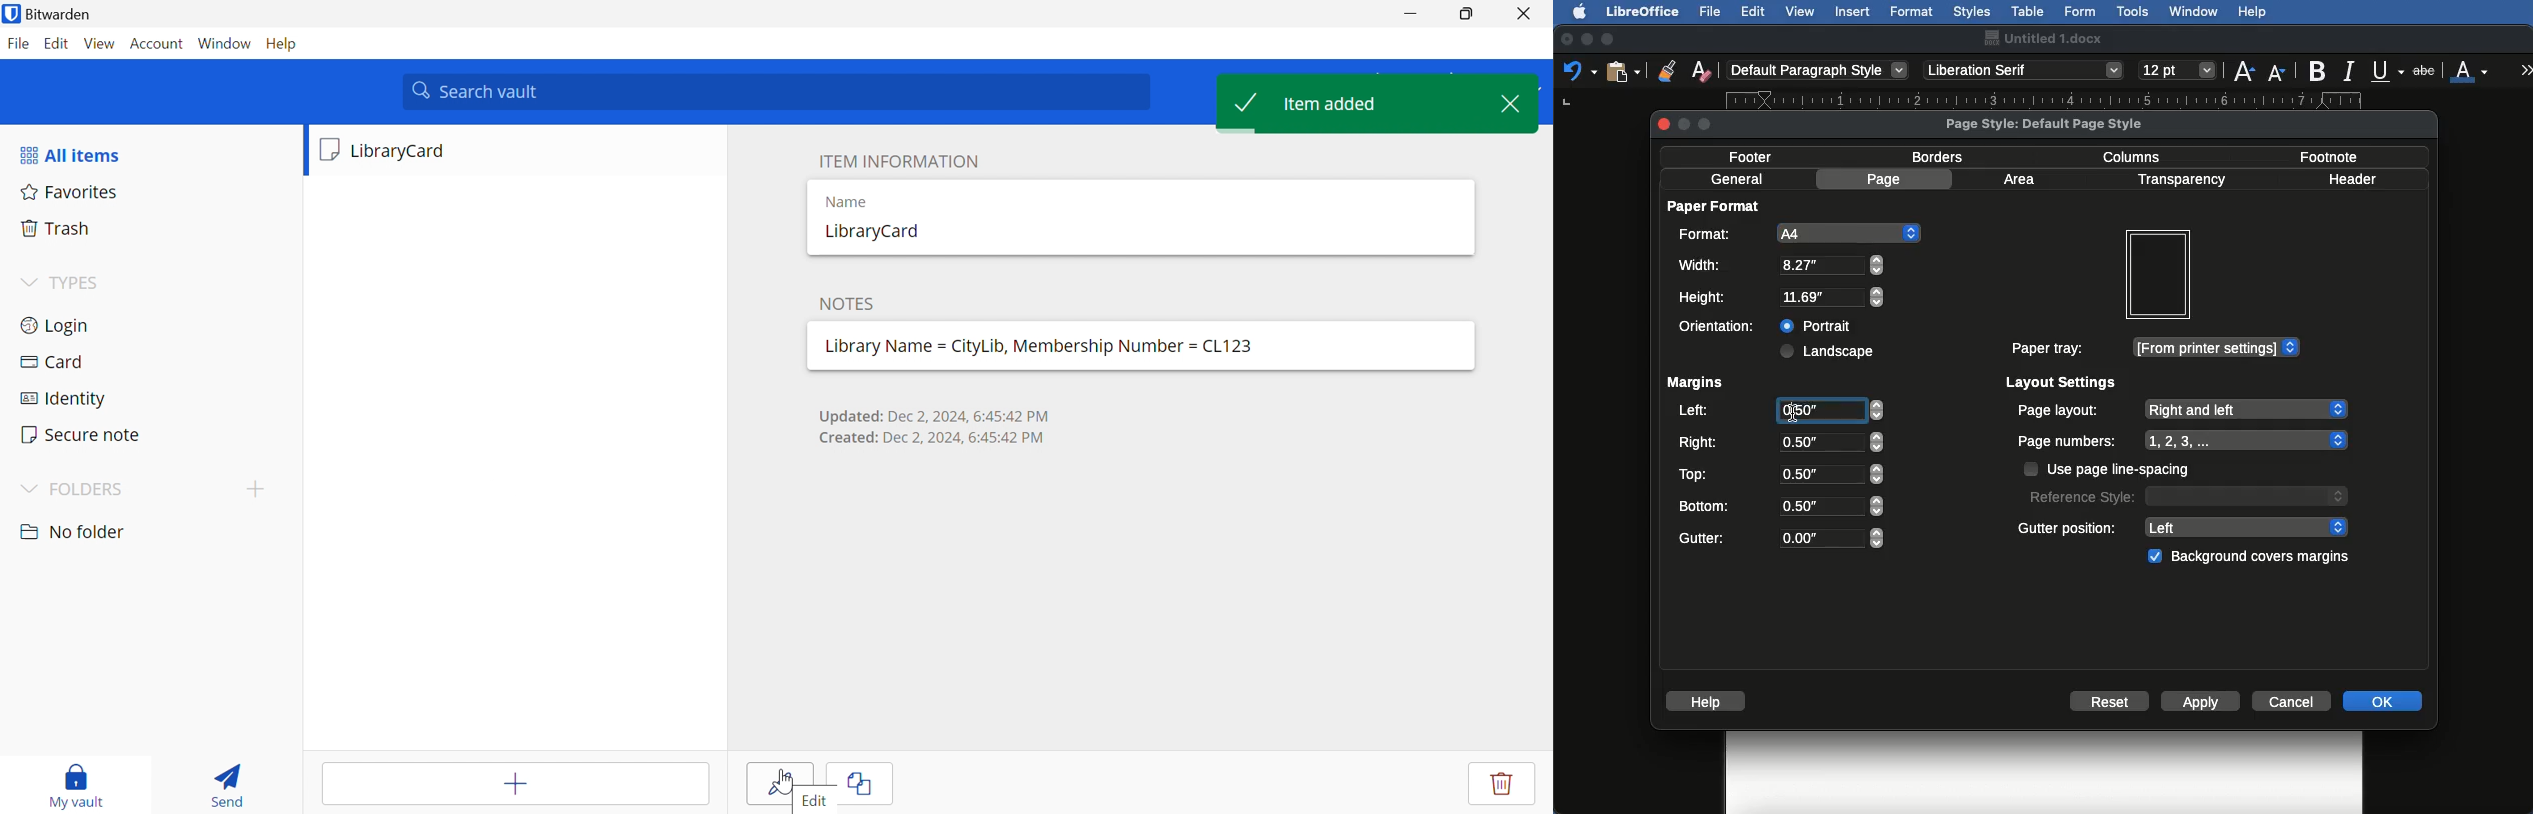 The width and height of the screenshot is (2548, 840). What do you see at coordinates (1789, 411) in the screenshot?
I see `` at bounding box center [1789, 411].